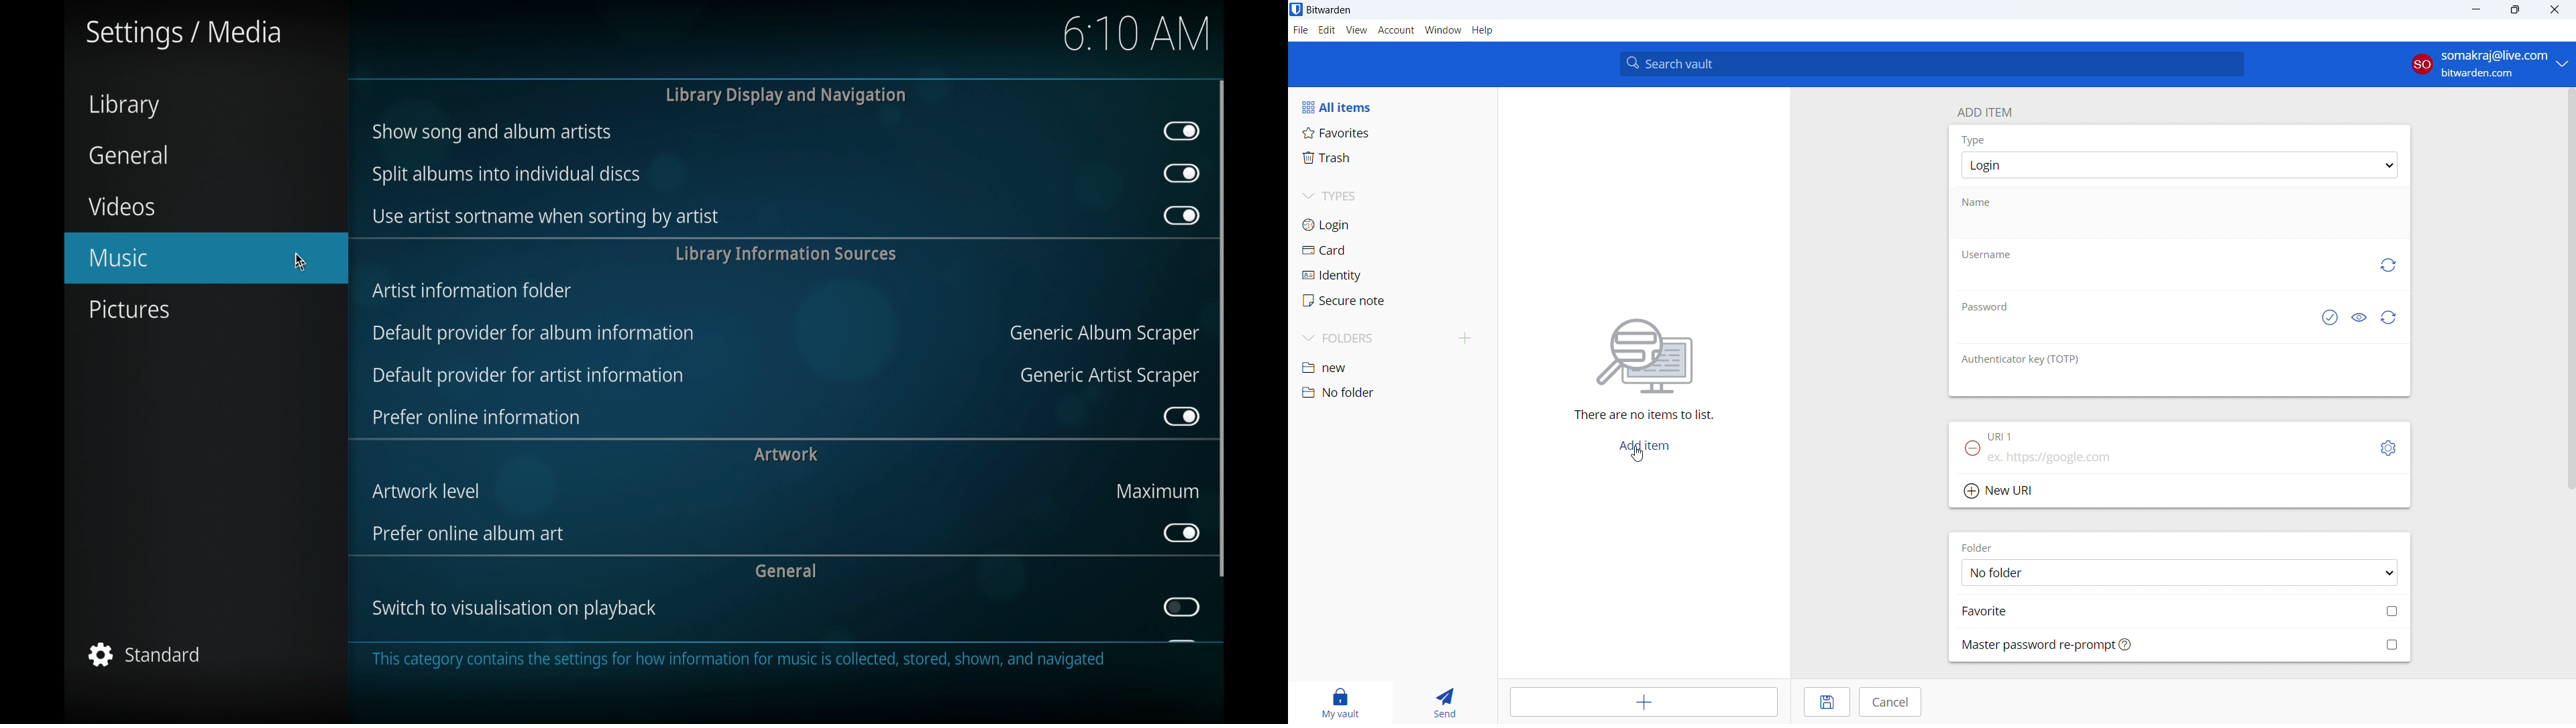 The width and height of the screenshot is (2576, 728). What do you see at coordinates (1393, 300) in the screenshot?
I see `secure note` at bounding box center [1393, 300].